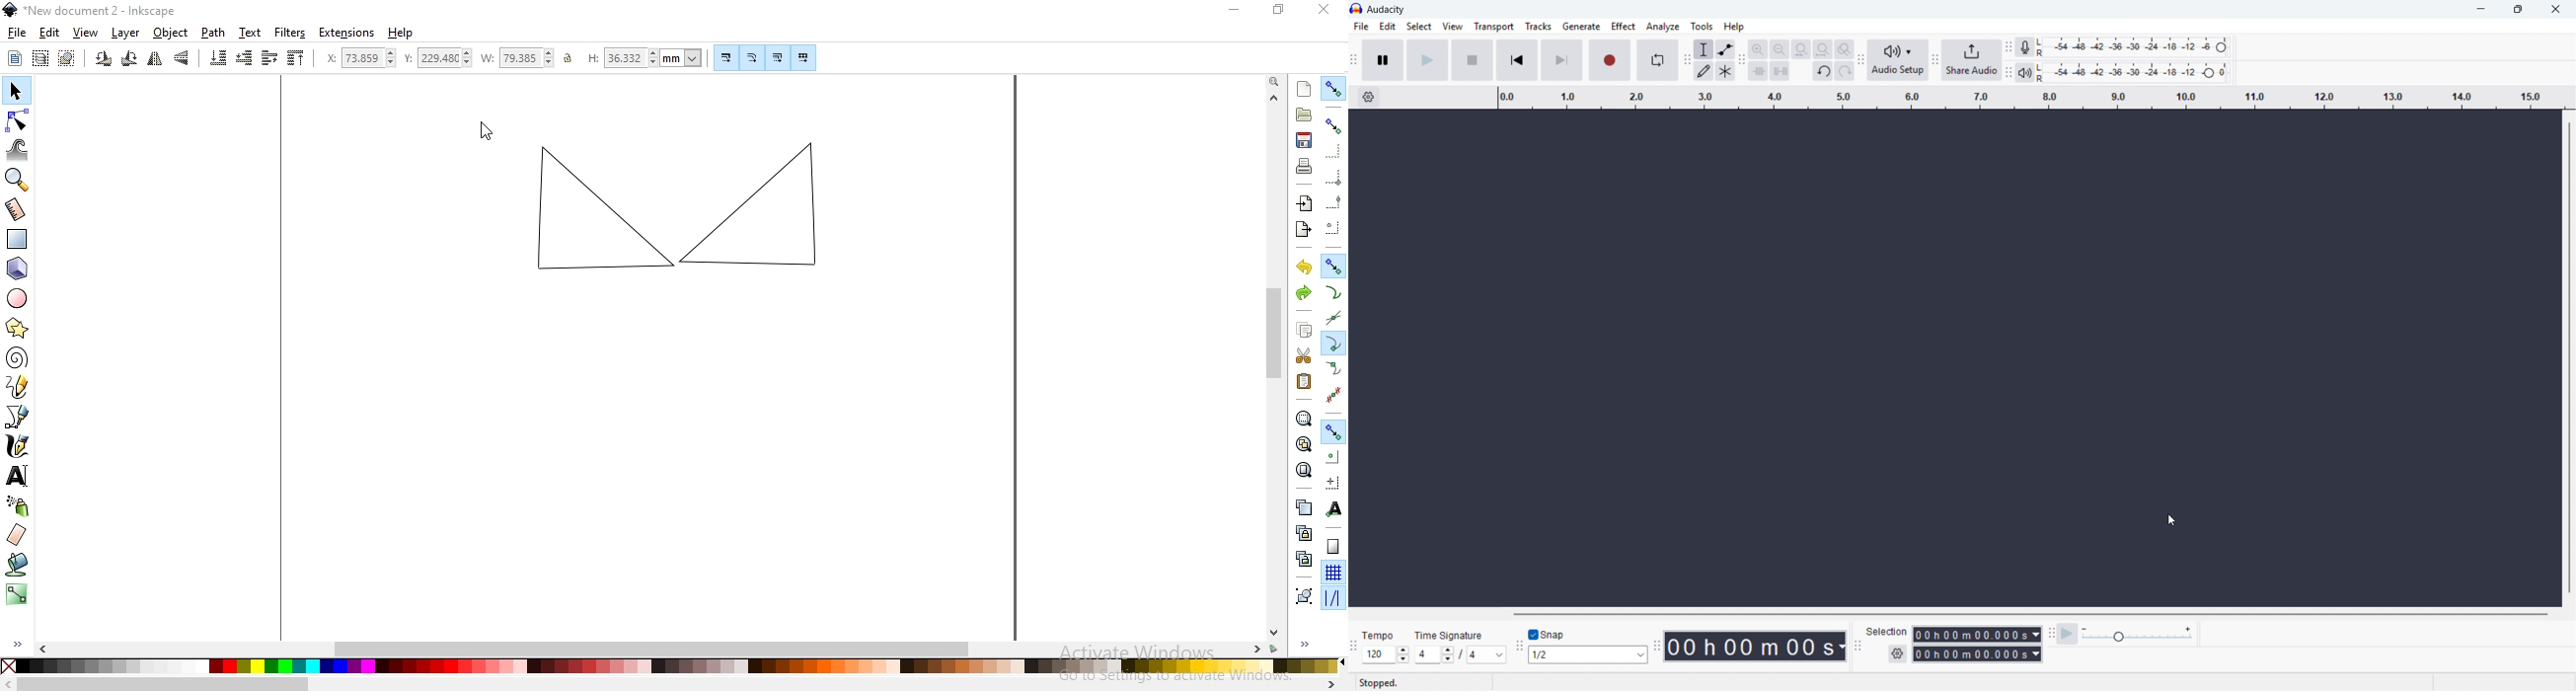 The width and height of the screenshot is (2576, 700). What do you see at coordinates (1385, 646) in the screenshot?
I see `set tempo` at bounding box center [1385, 646].